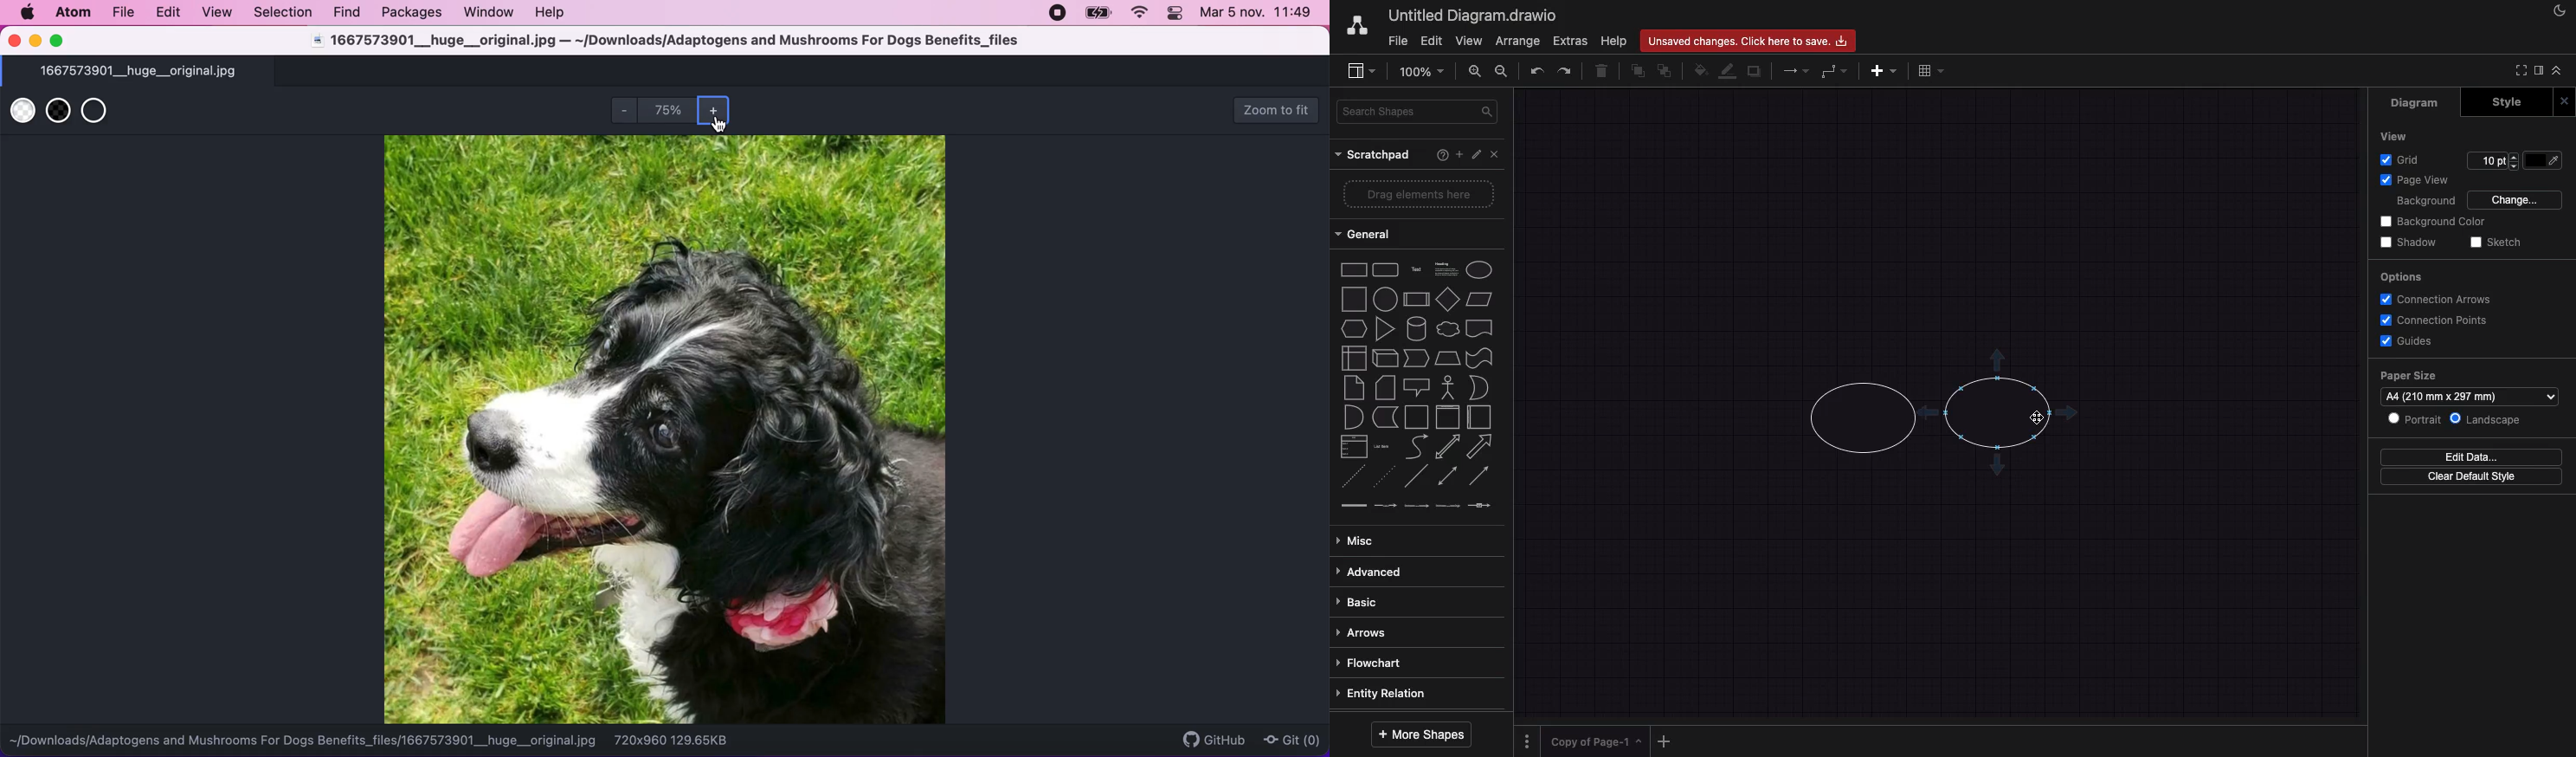  What do you see at coordinates (1354, 447) in the screenshot?
I see `list` at bounding box center [1354, 447].